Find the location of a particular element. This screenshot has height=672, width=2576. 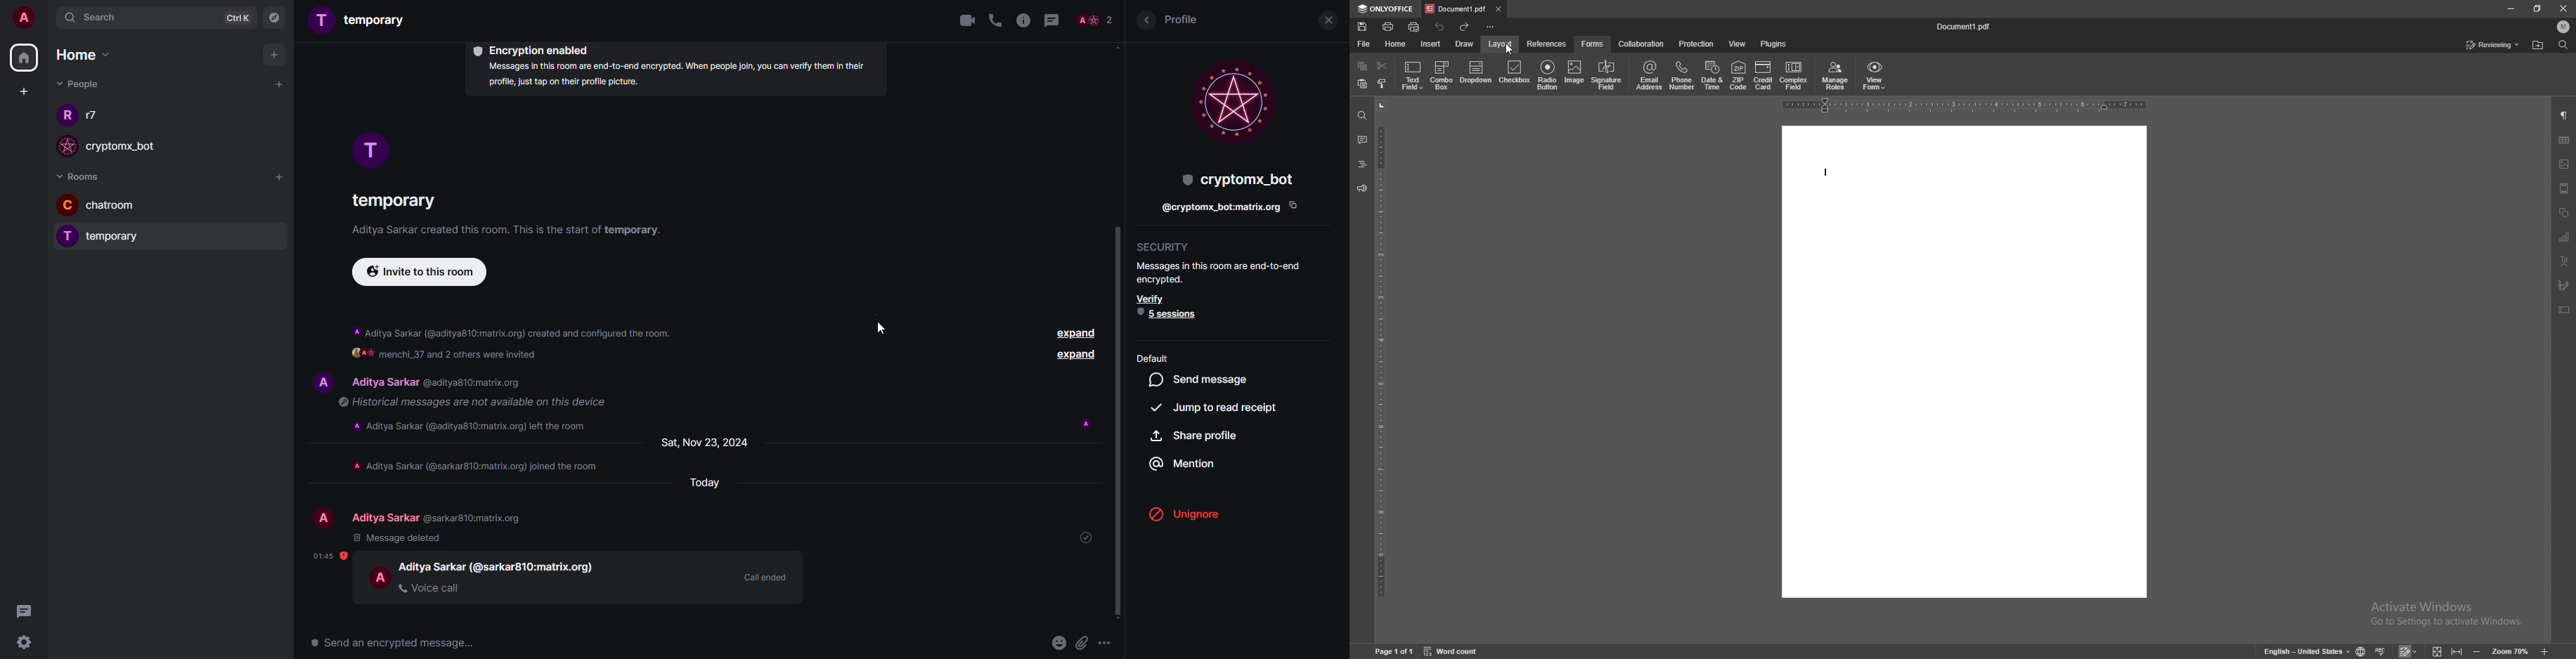

info is located at coordinates (474, 424).